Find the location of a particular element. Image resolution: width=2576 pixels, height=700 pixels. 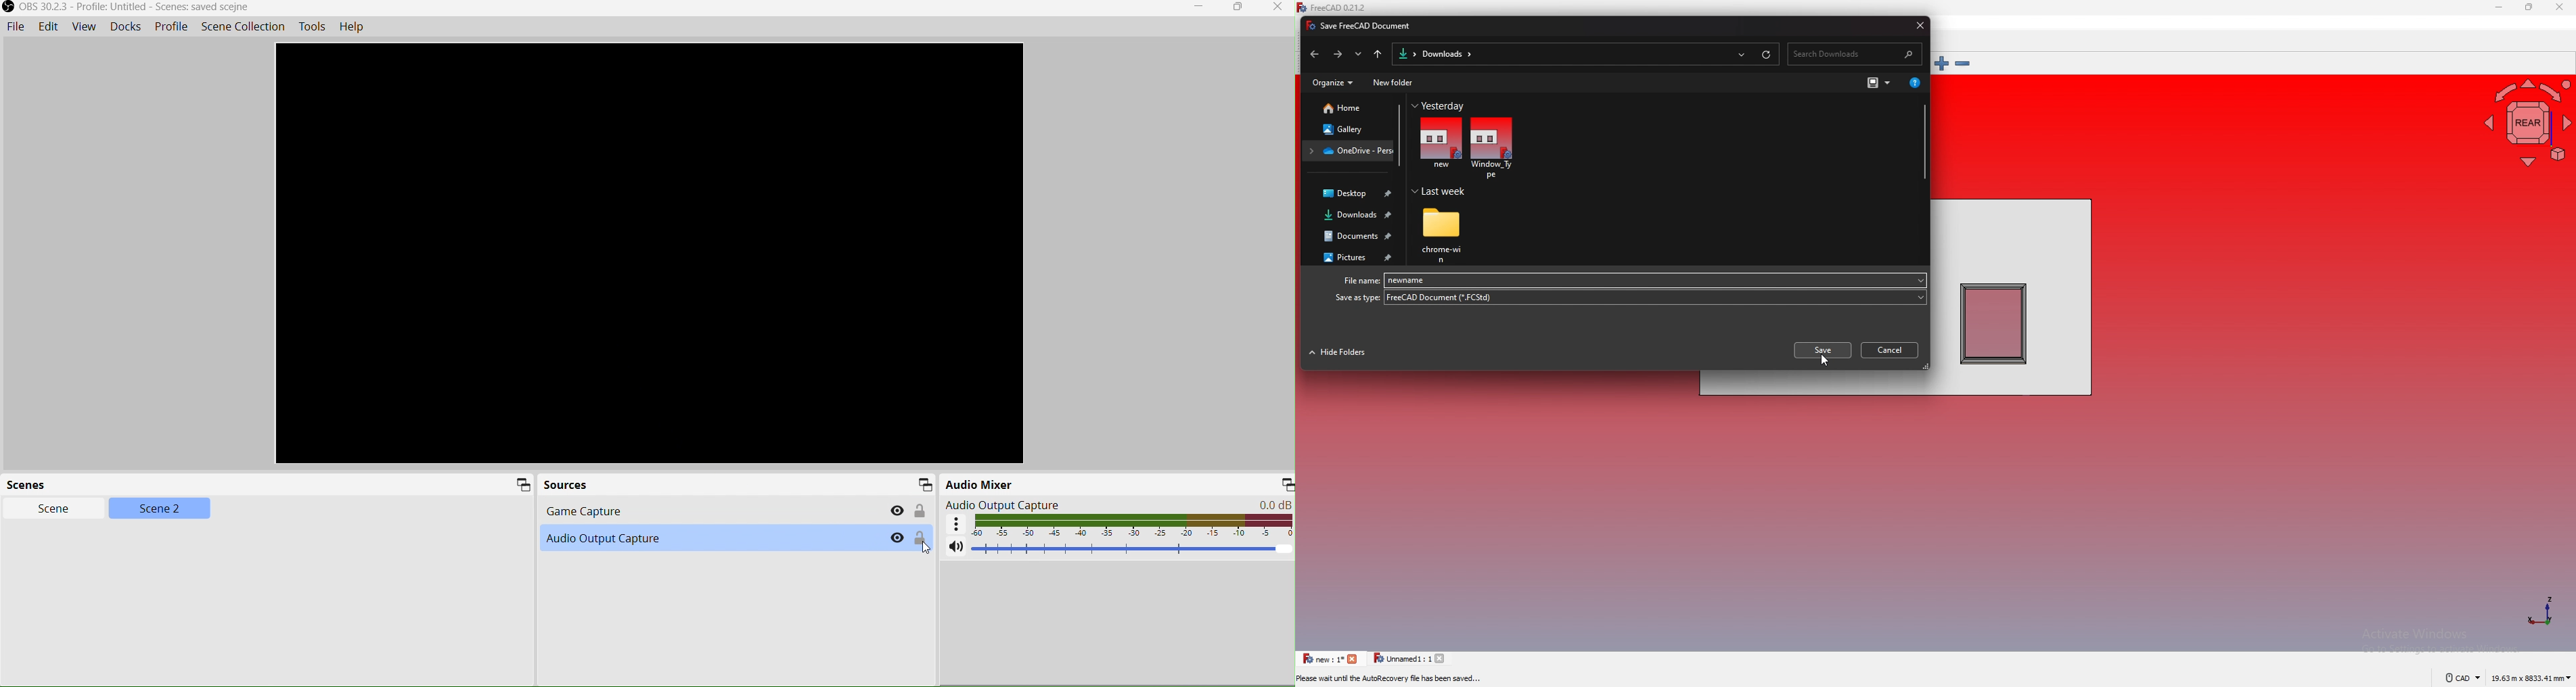

File name is located at coordinates (1358, 280).